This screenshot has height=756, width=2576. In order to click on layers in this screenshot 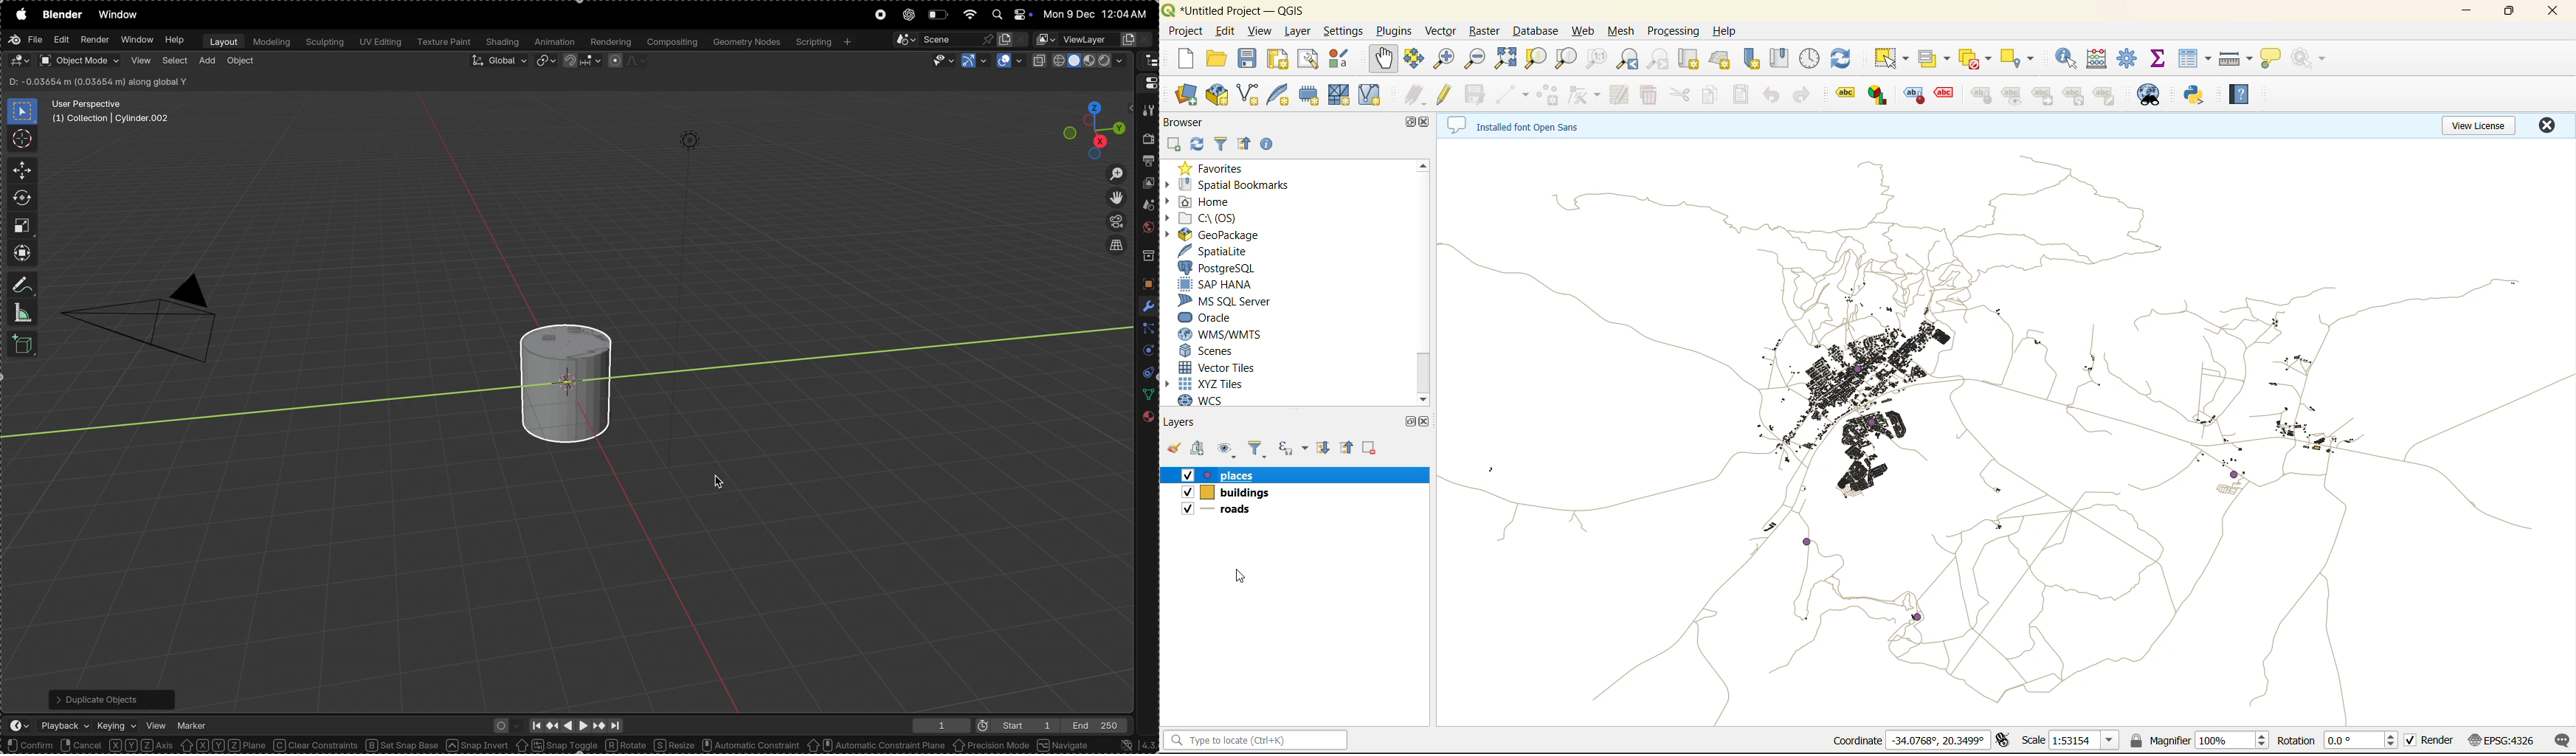, I will do `click(1145, 352)`.